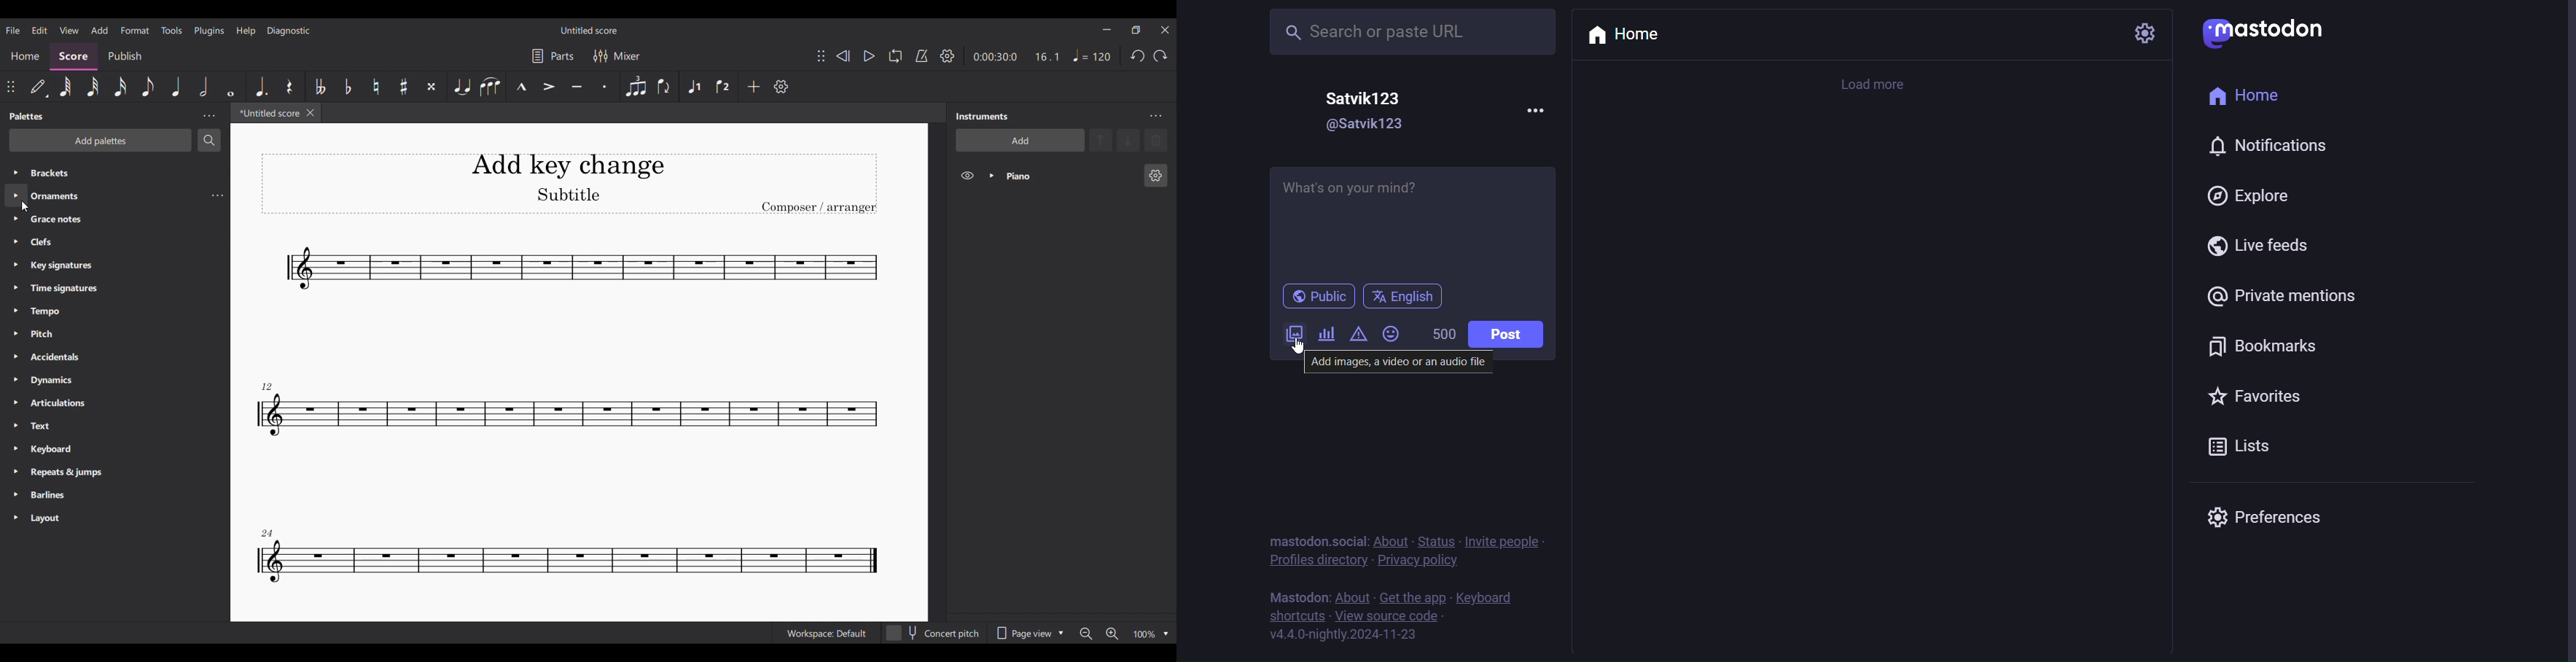 Image resolution: width=2576 pixels, height=672 pixels. Describe the element at coordinates (1399, 362) in the screenshot. I see `‘Add images, a video or an audio file` at that location.